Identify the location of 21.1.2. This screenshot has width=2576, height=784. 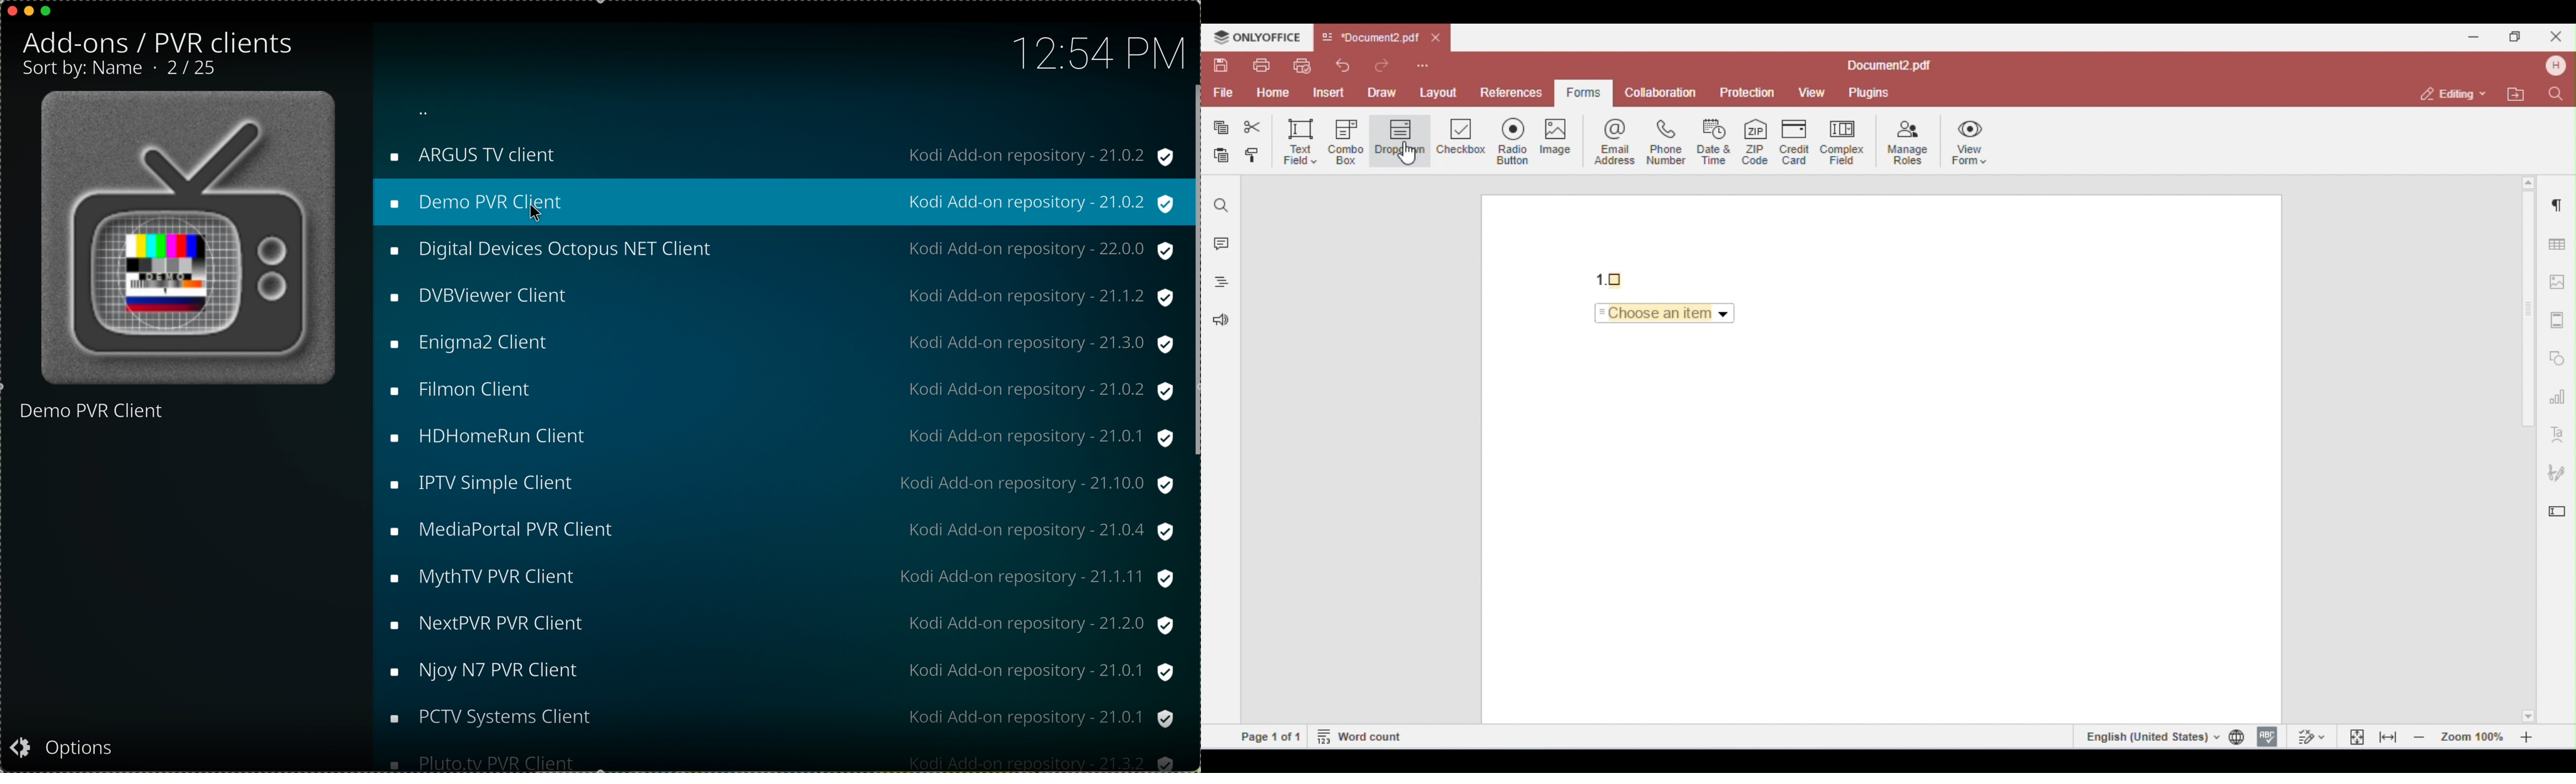
(1122, 298).